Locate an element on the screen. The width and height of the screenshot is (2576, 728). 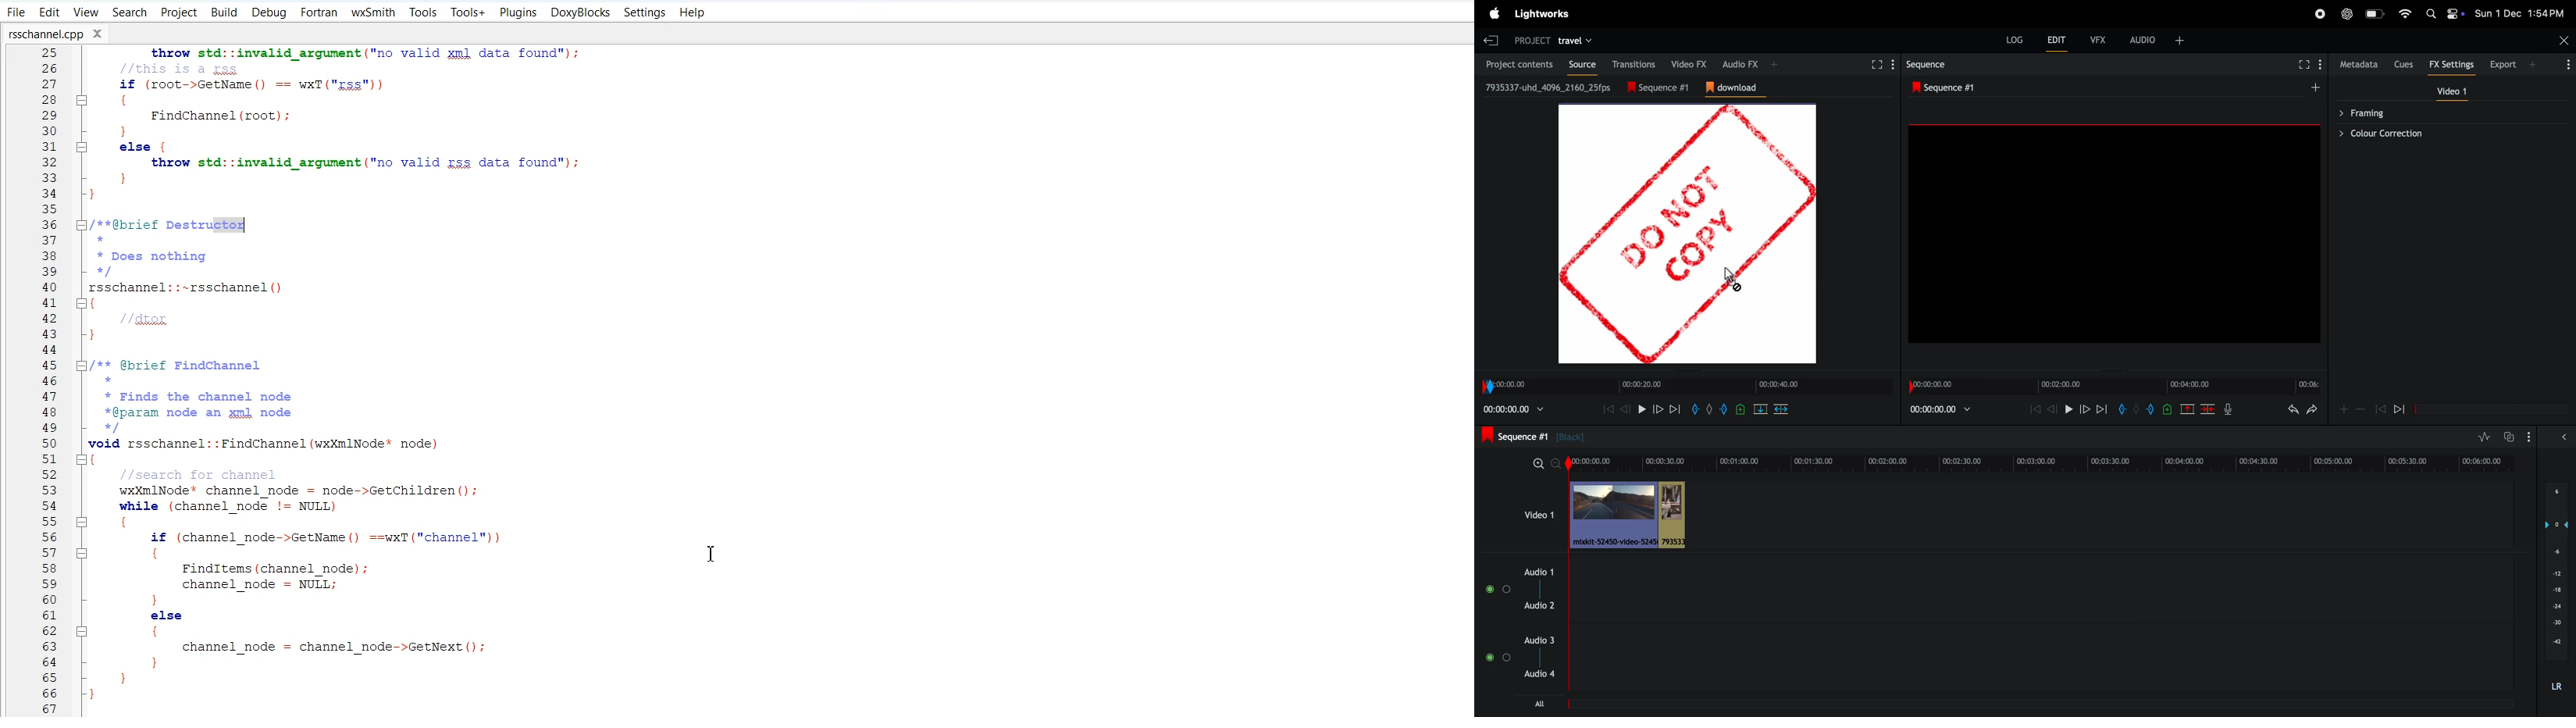
audio 4 is located at coordinates (1538, 674).